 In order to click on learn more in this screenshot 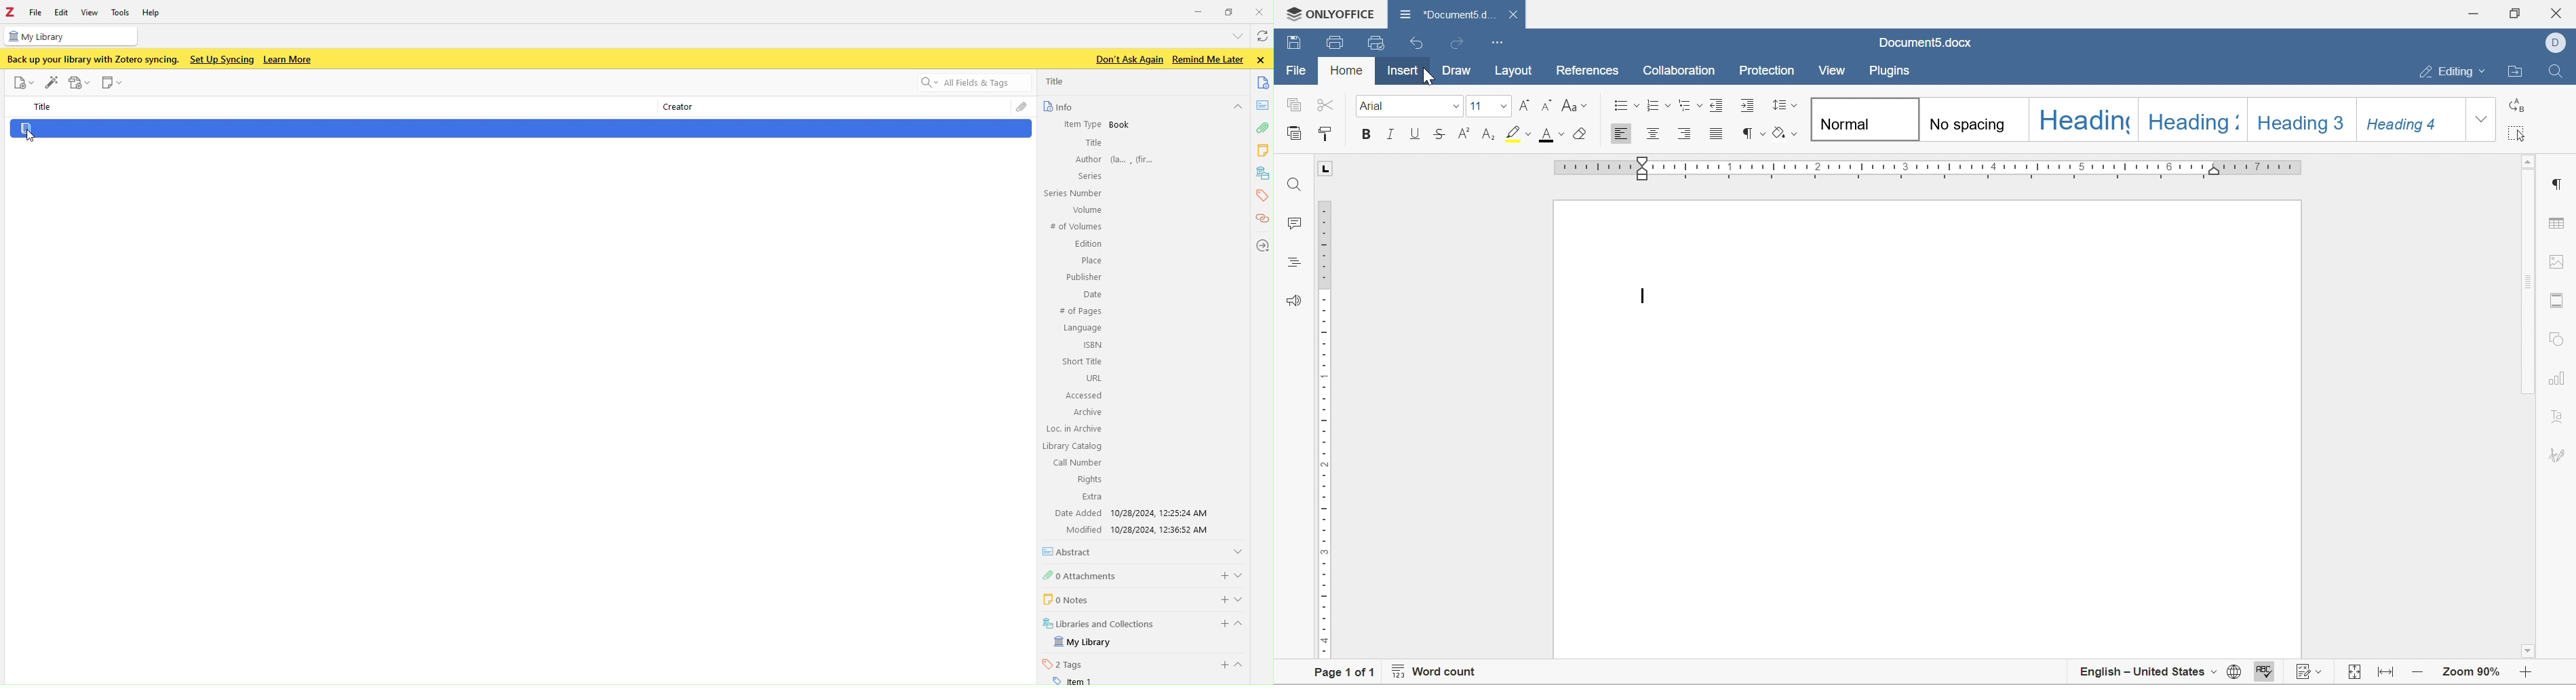, I will do `click(294, 60)`.